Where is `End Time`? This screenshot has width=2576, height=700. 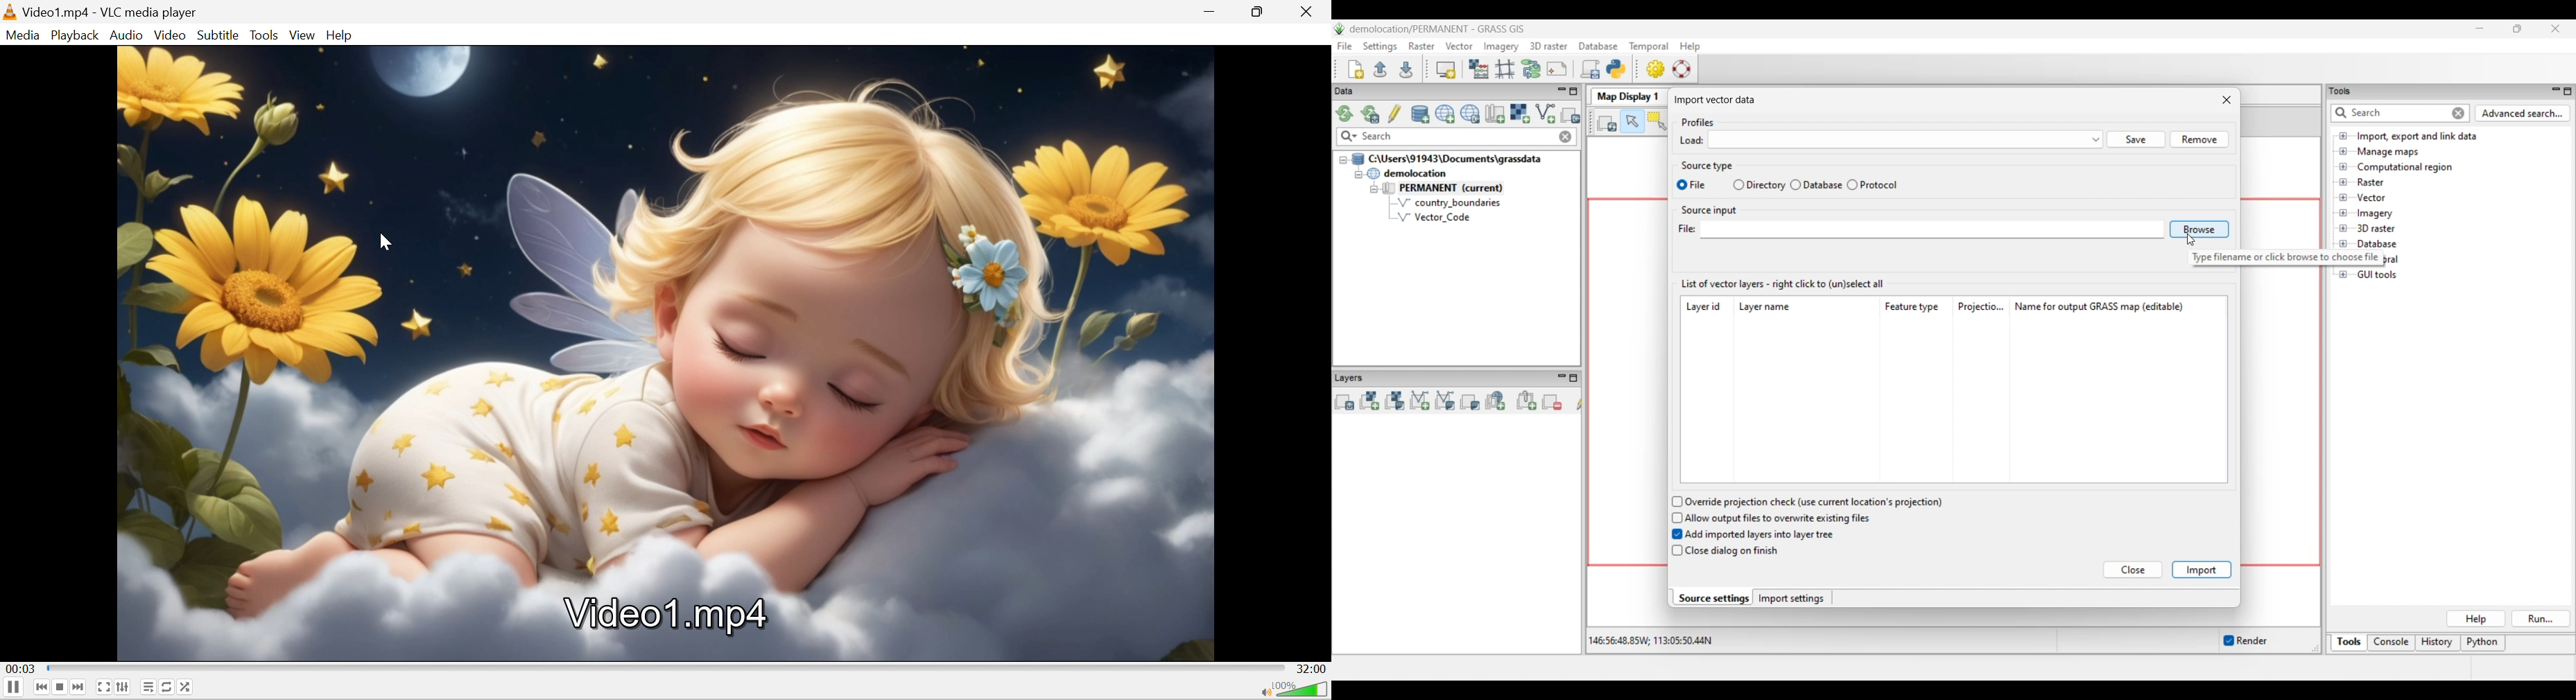 End Time is located at coordinates (1311, 669).